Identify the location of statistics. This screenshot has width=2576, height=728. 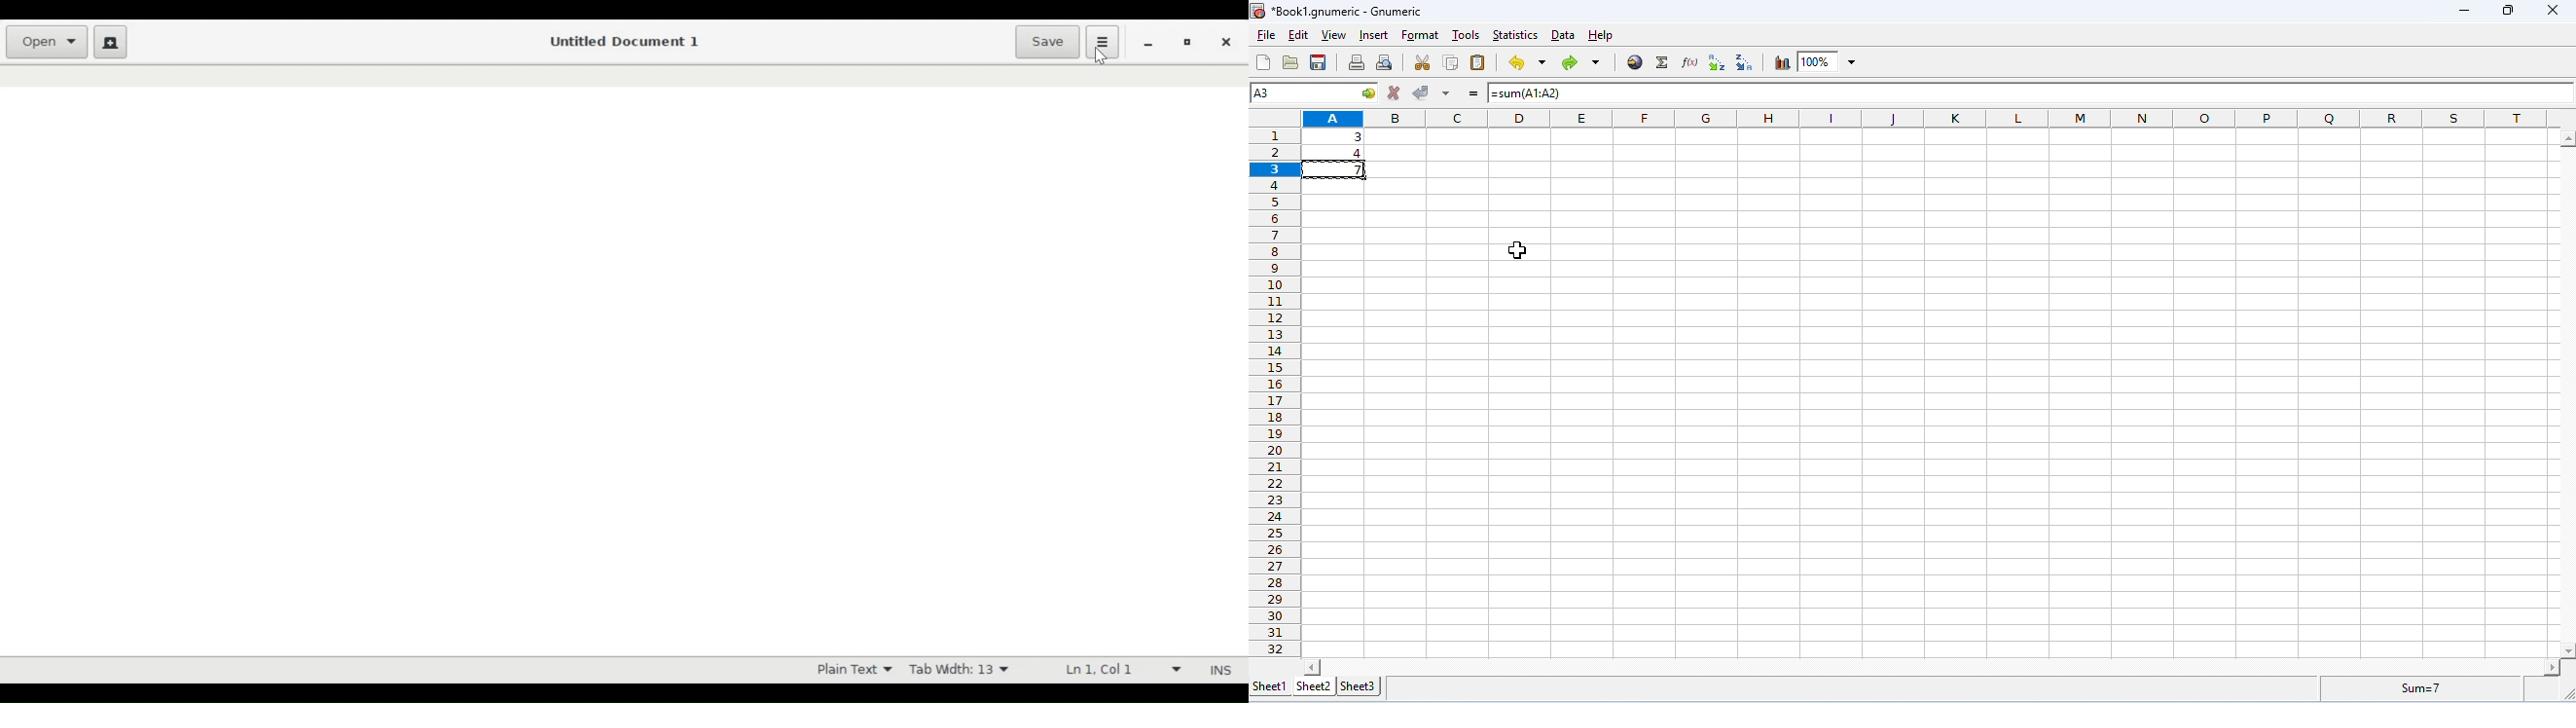
(1516, 36).